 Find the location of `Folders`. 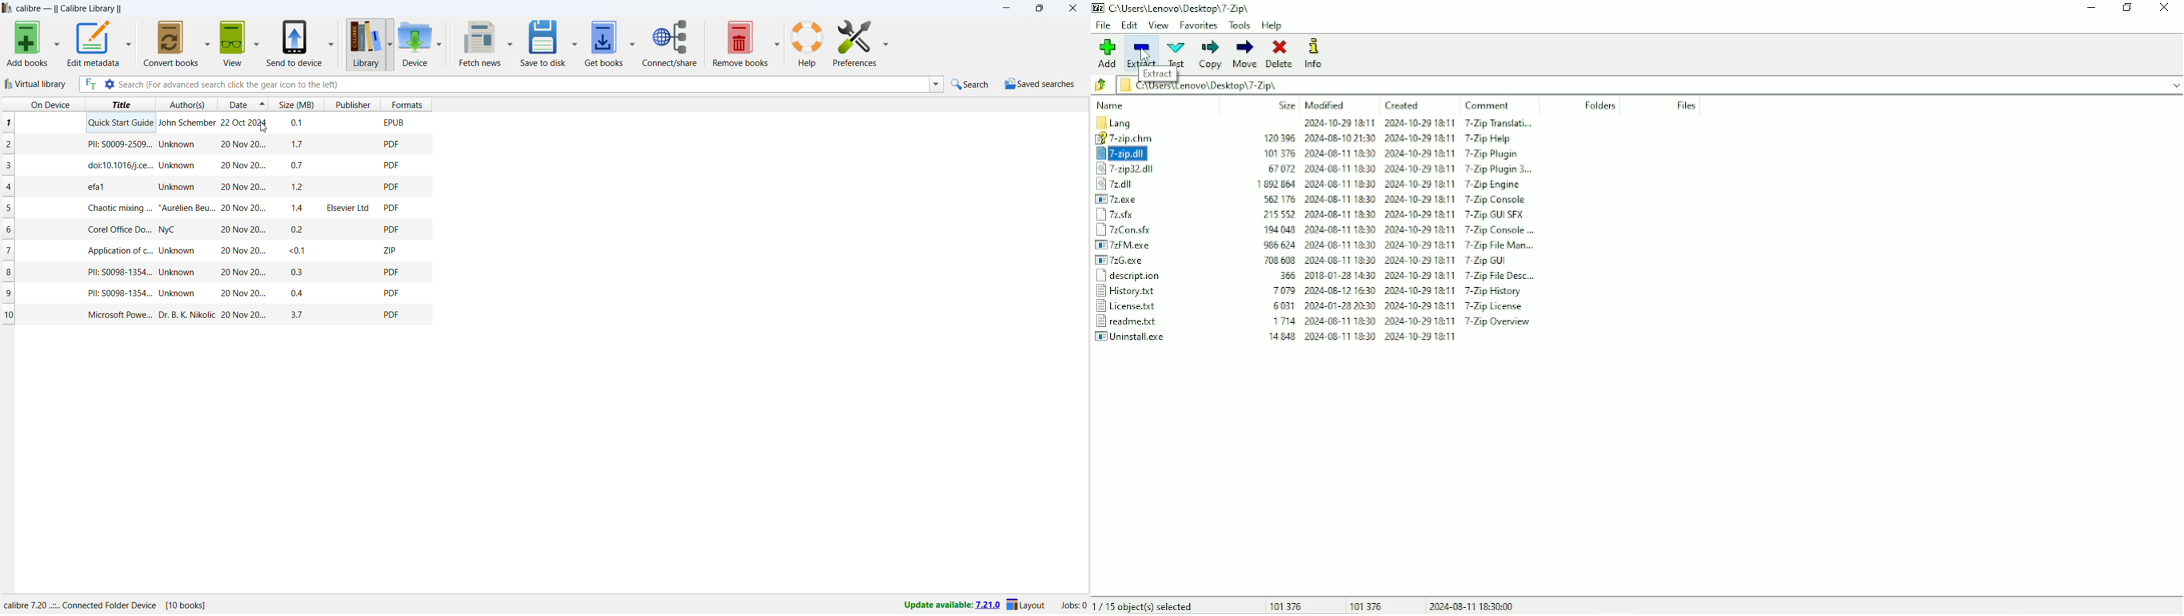

Folders is located at coordinates (1599, 106).